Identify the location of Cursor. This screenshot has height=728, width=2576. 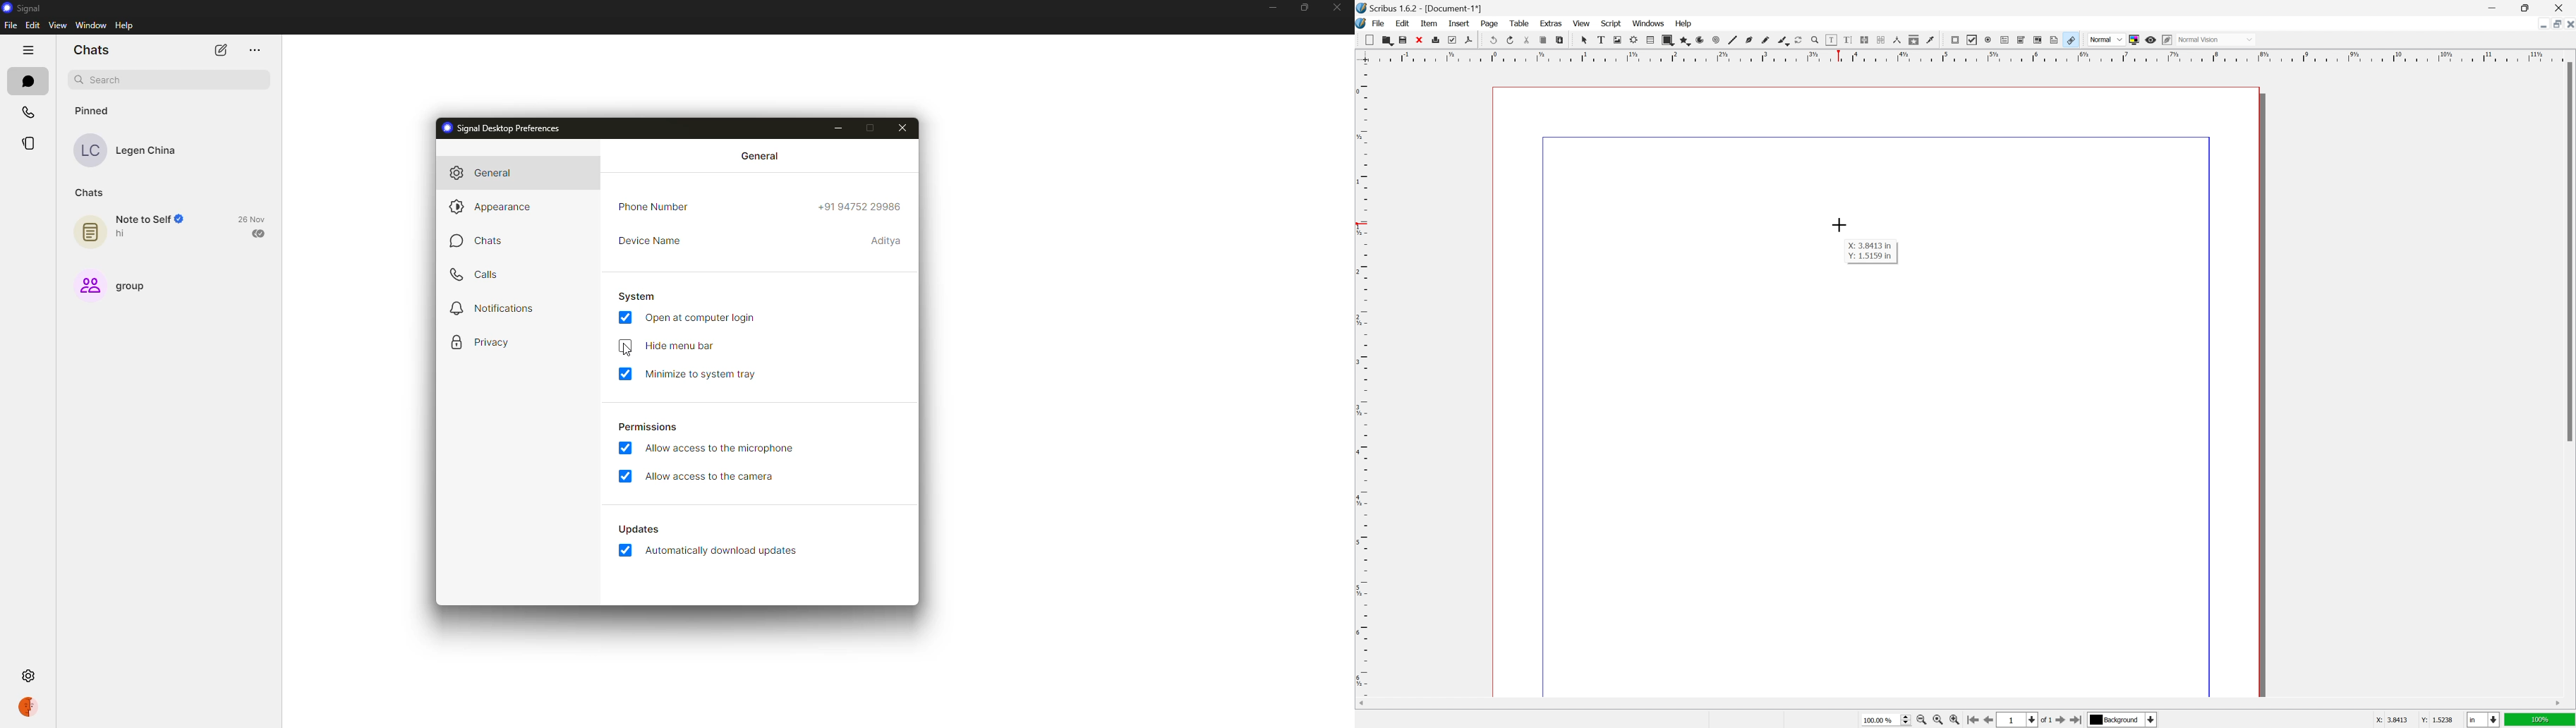
(1840, 225).